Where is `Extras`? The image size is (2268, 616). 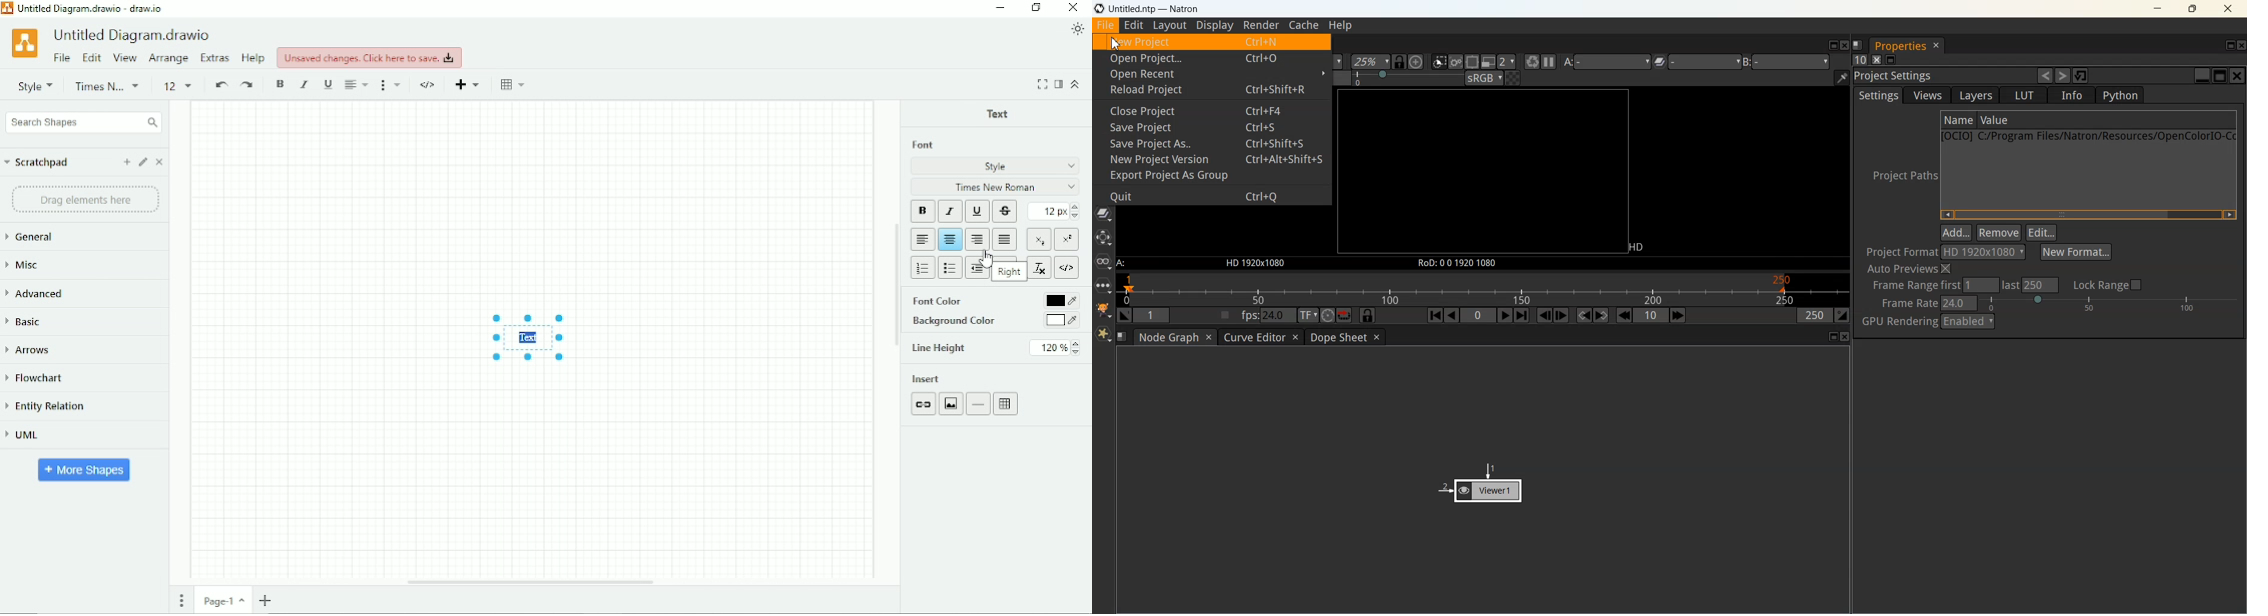 Extras is located at coordinates (216, 59).